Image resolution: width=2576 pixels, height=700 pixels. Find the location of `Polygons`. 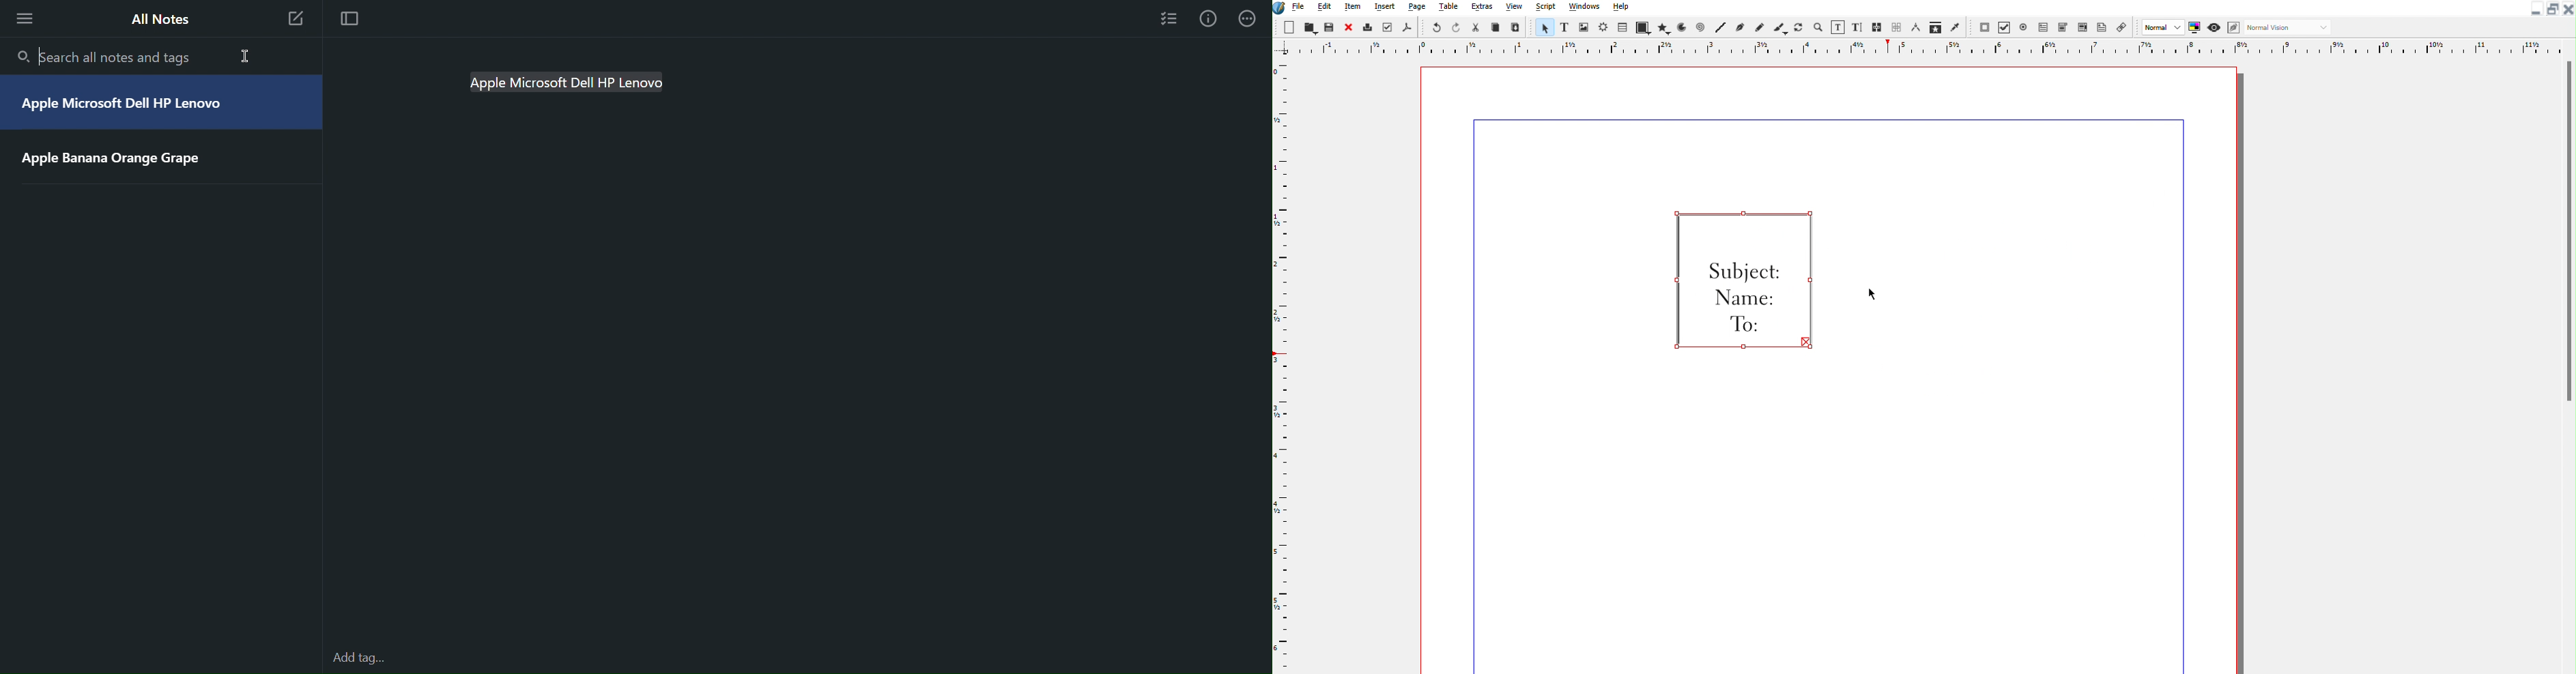

Polygons is located at coordinates (1663, 27).